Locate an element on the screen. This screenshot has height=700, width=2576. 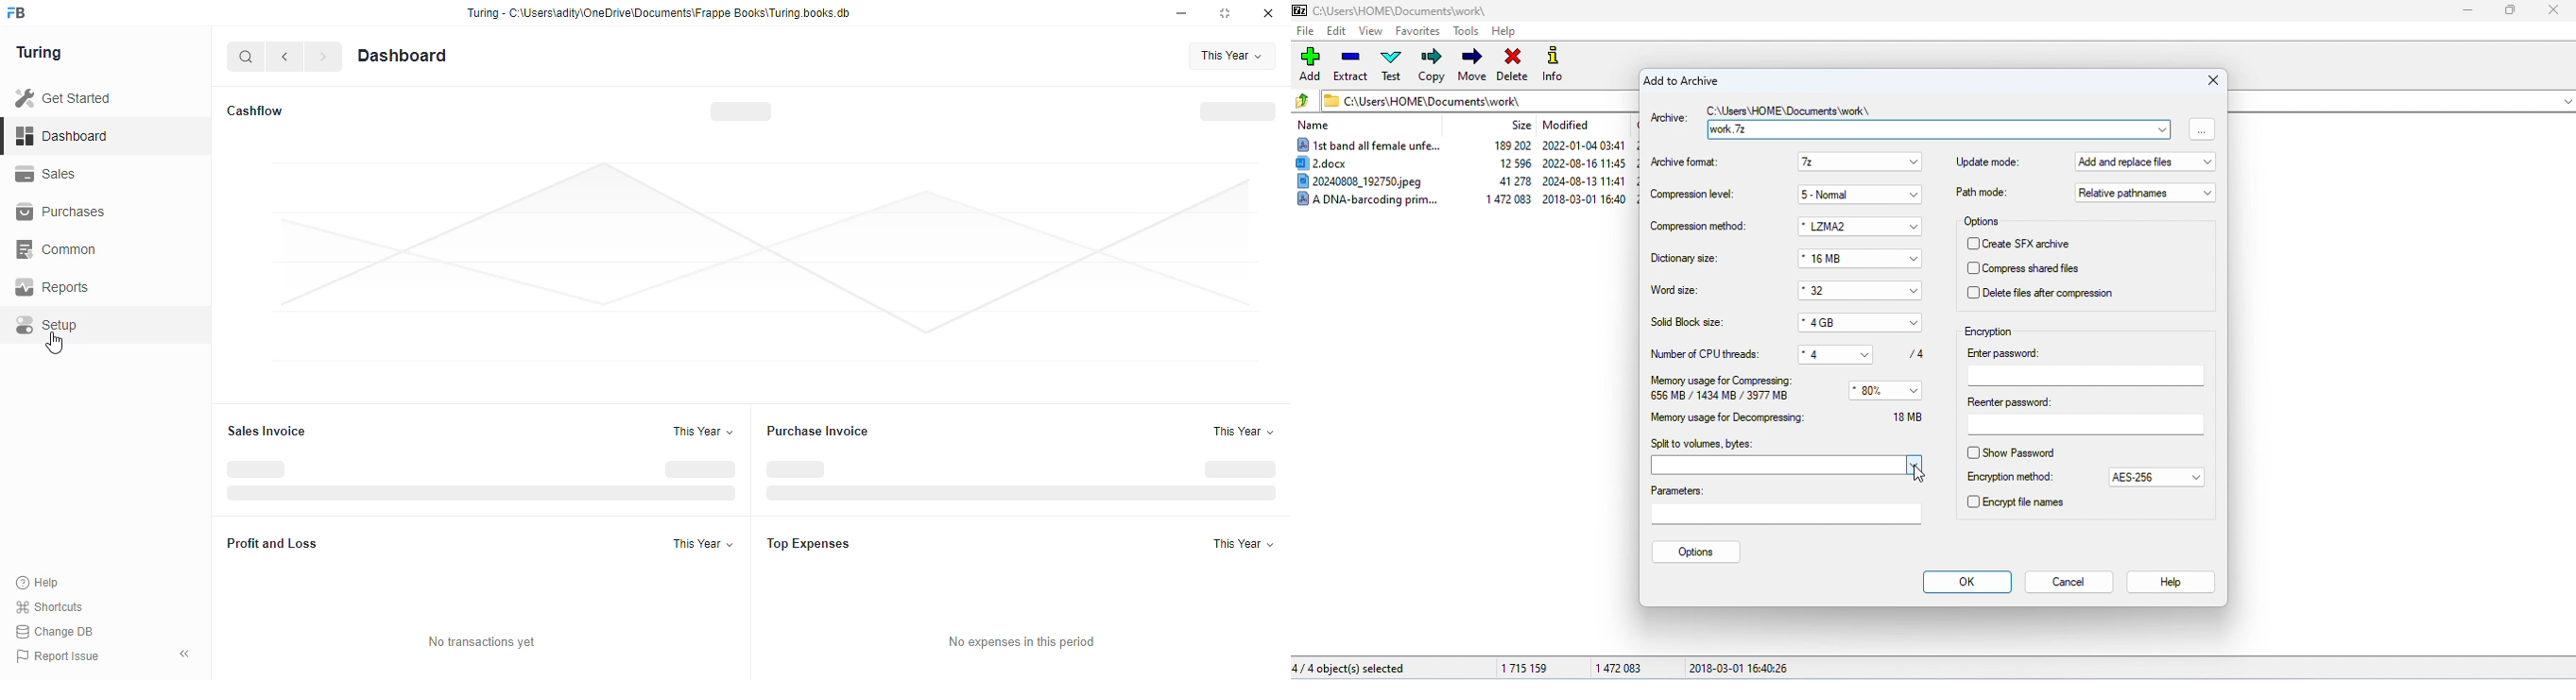
No expenses in this period is located at coordinates (1024, 644).